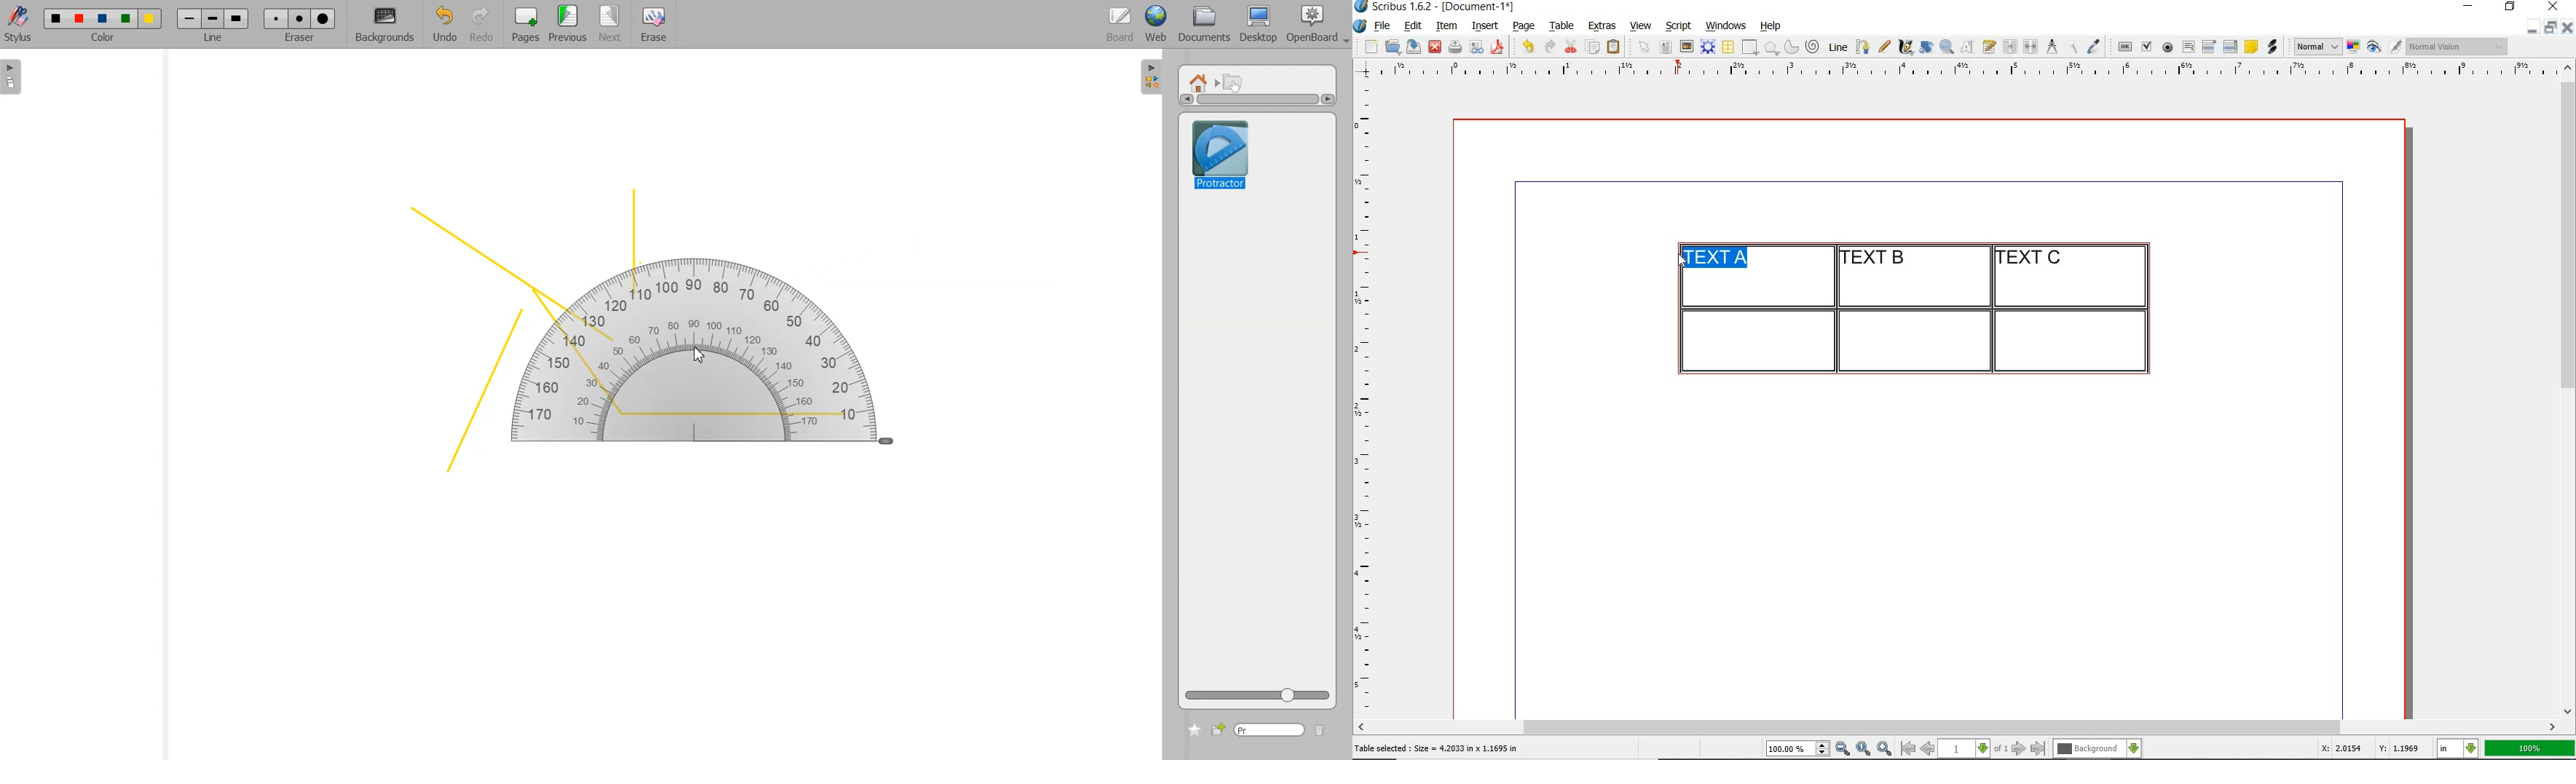 This screenshot has width=2576, height=784. Describe the element at coordinates (2011, 48) in the screenshot. I see `link text frames` at that location.